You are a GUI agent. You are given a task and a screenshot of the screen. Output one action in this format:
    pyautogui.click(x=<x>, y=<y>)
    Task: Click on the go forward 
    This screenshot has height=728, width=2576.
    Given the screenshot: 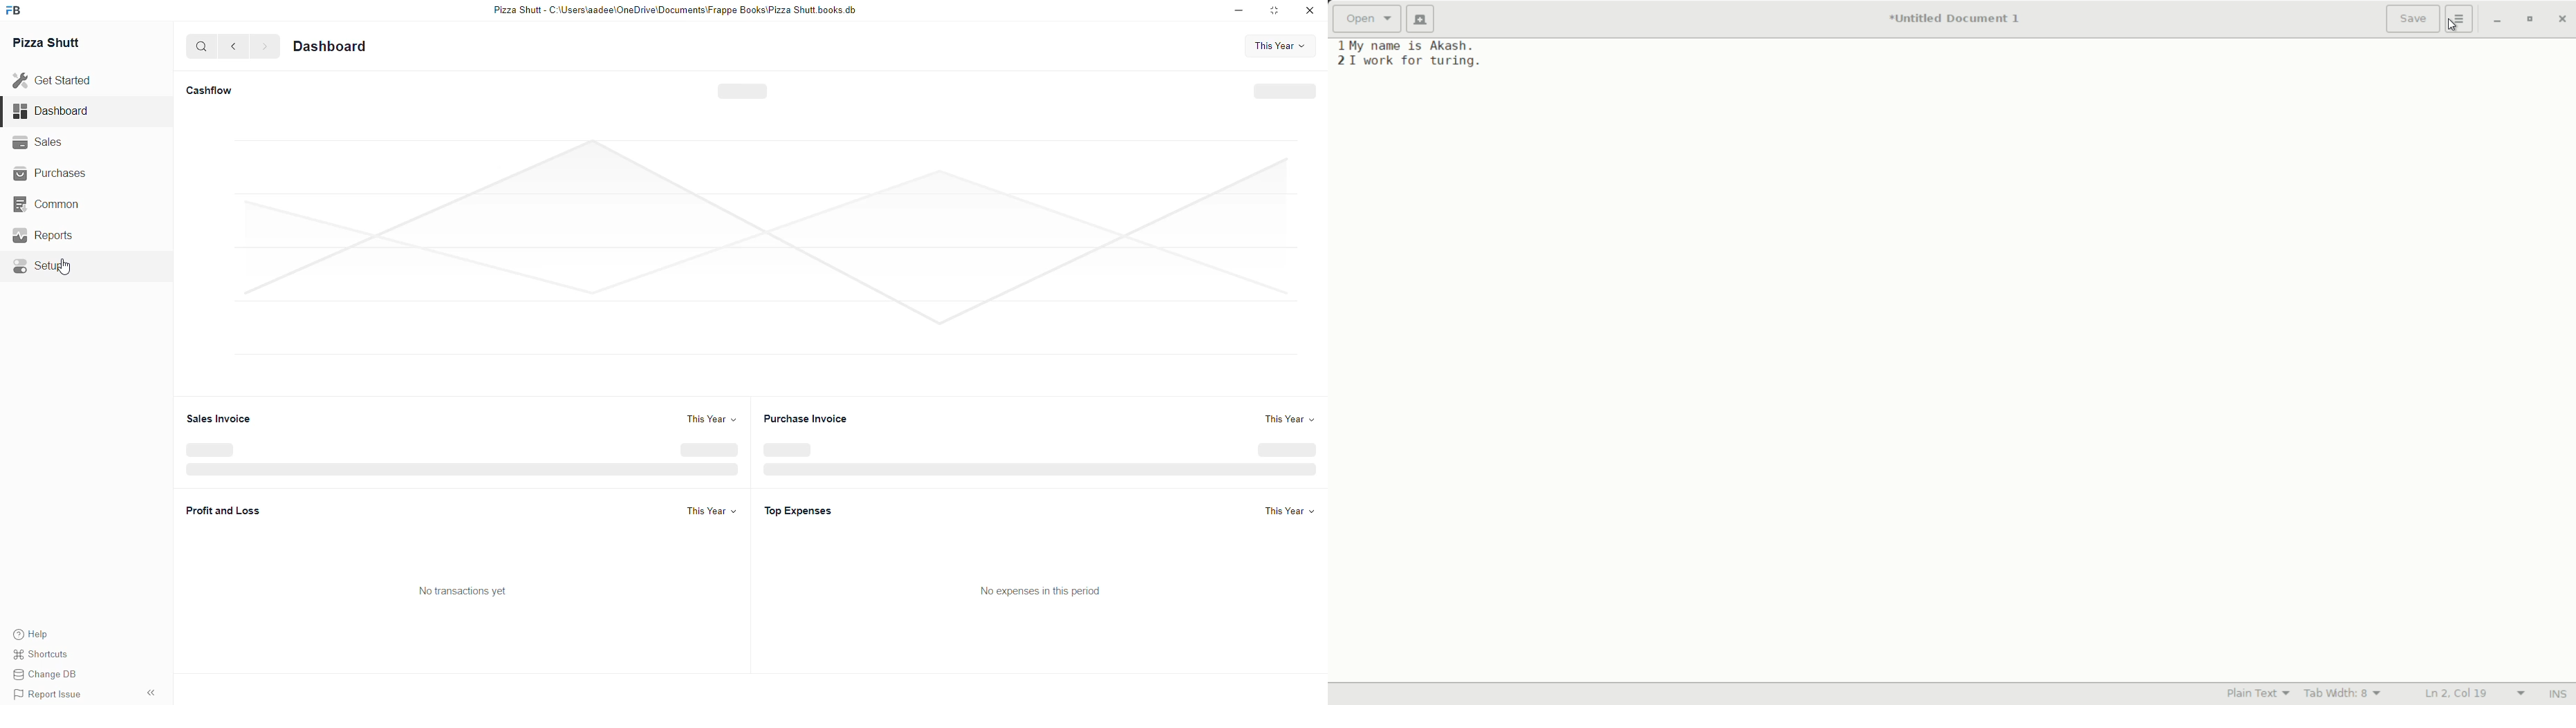 What is the action you would take?
    pyautogui.click(x=264, y=48)
    